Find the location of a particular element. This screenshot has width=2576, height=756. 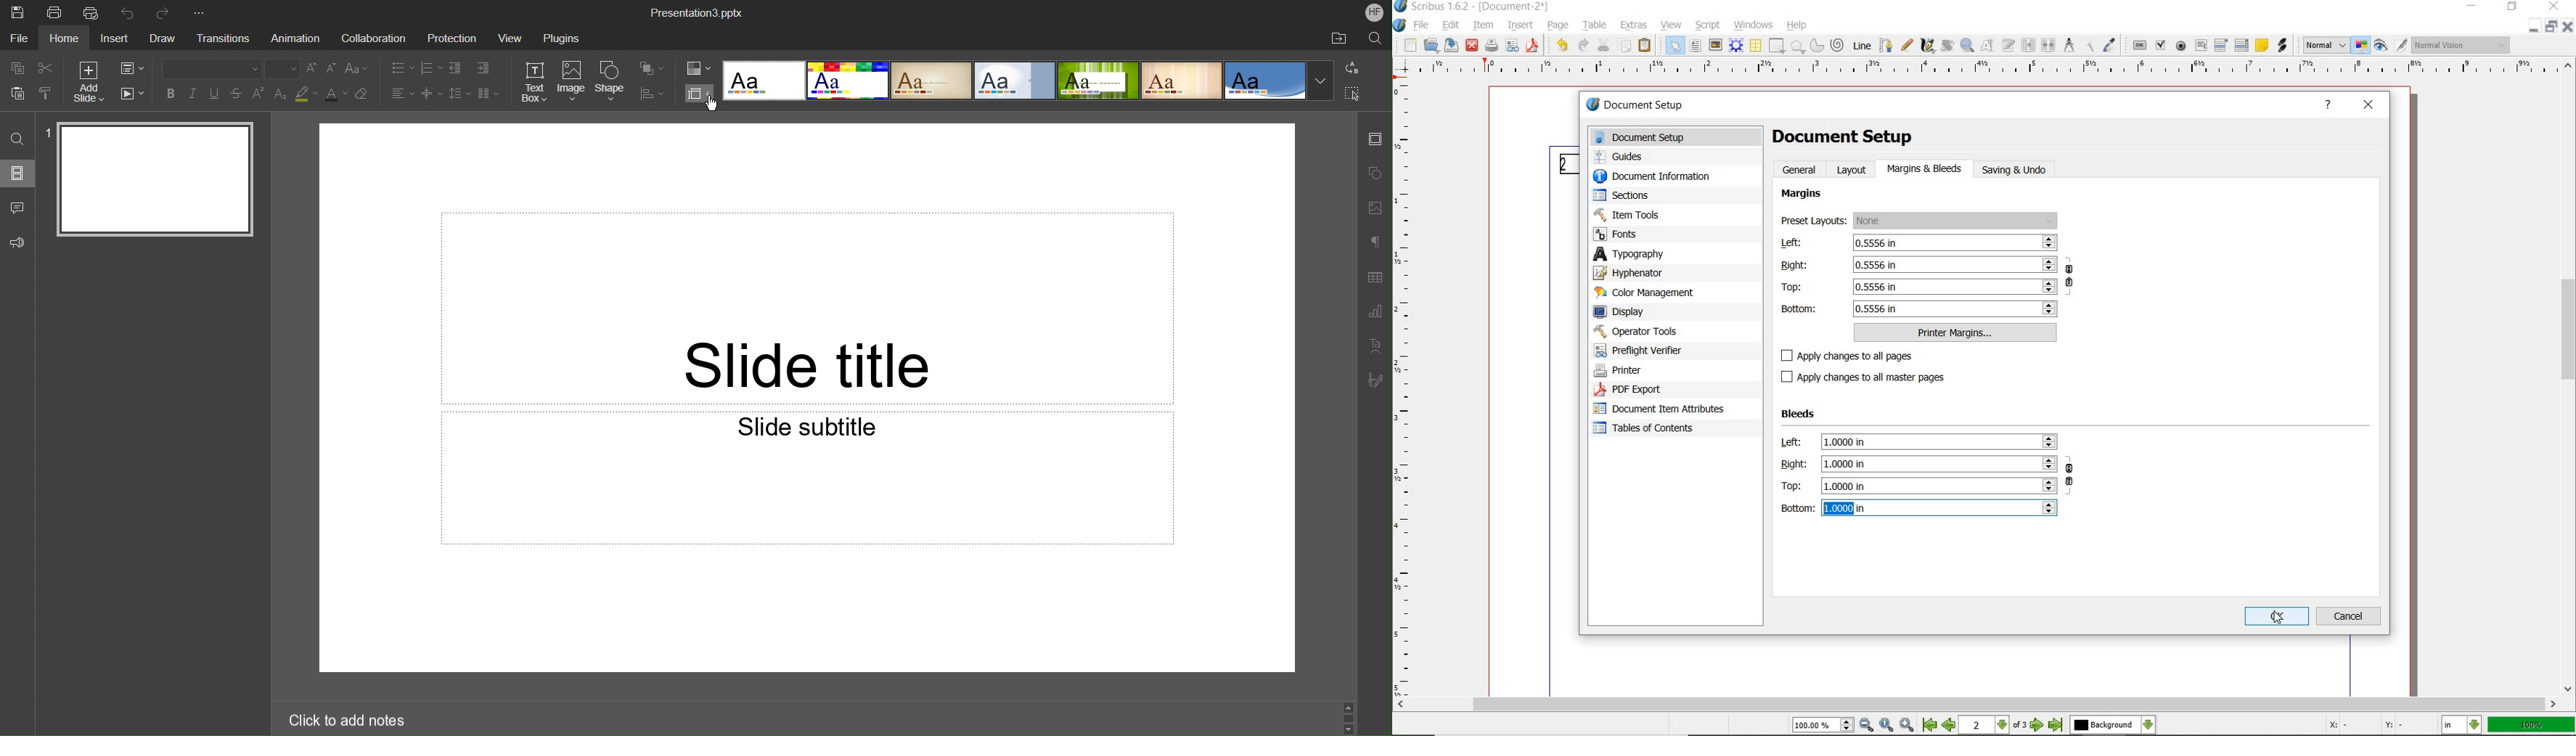

undo is located at coordinates (1560, 45).